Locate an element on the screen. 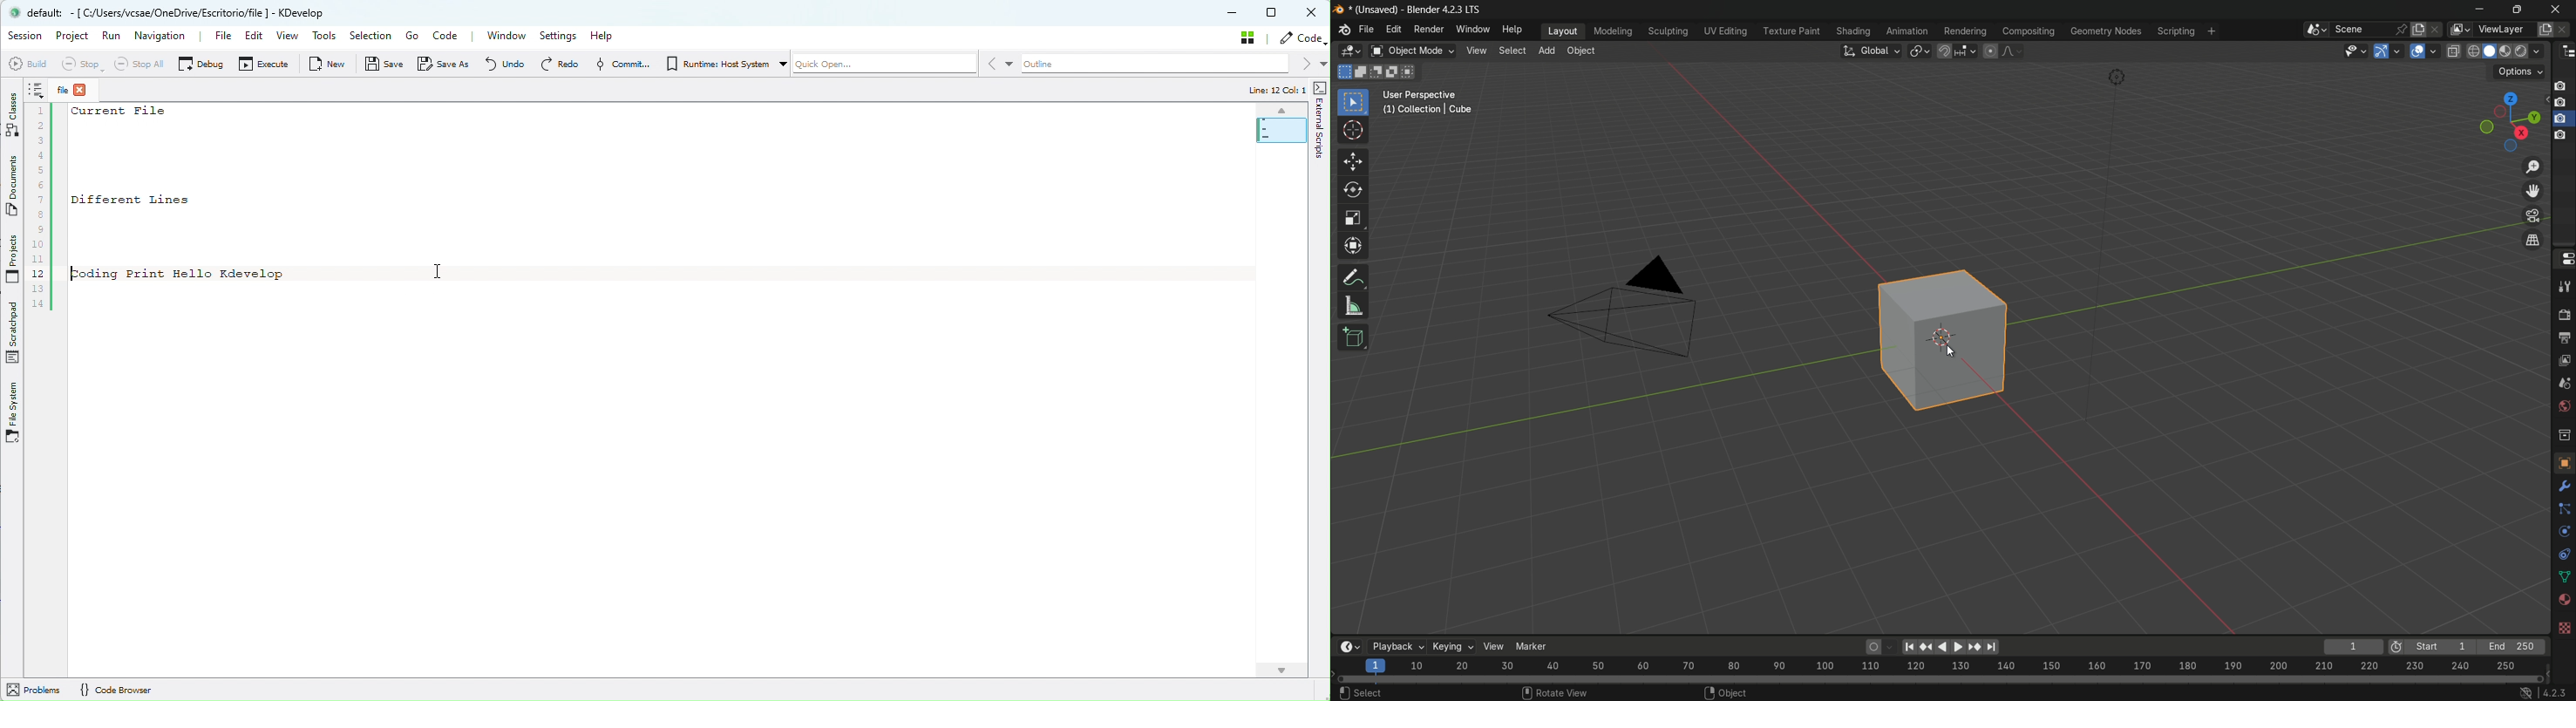 This screenshot has width=2576, height=728. subtract existing selection is located at coordinates (1378, 71).